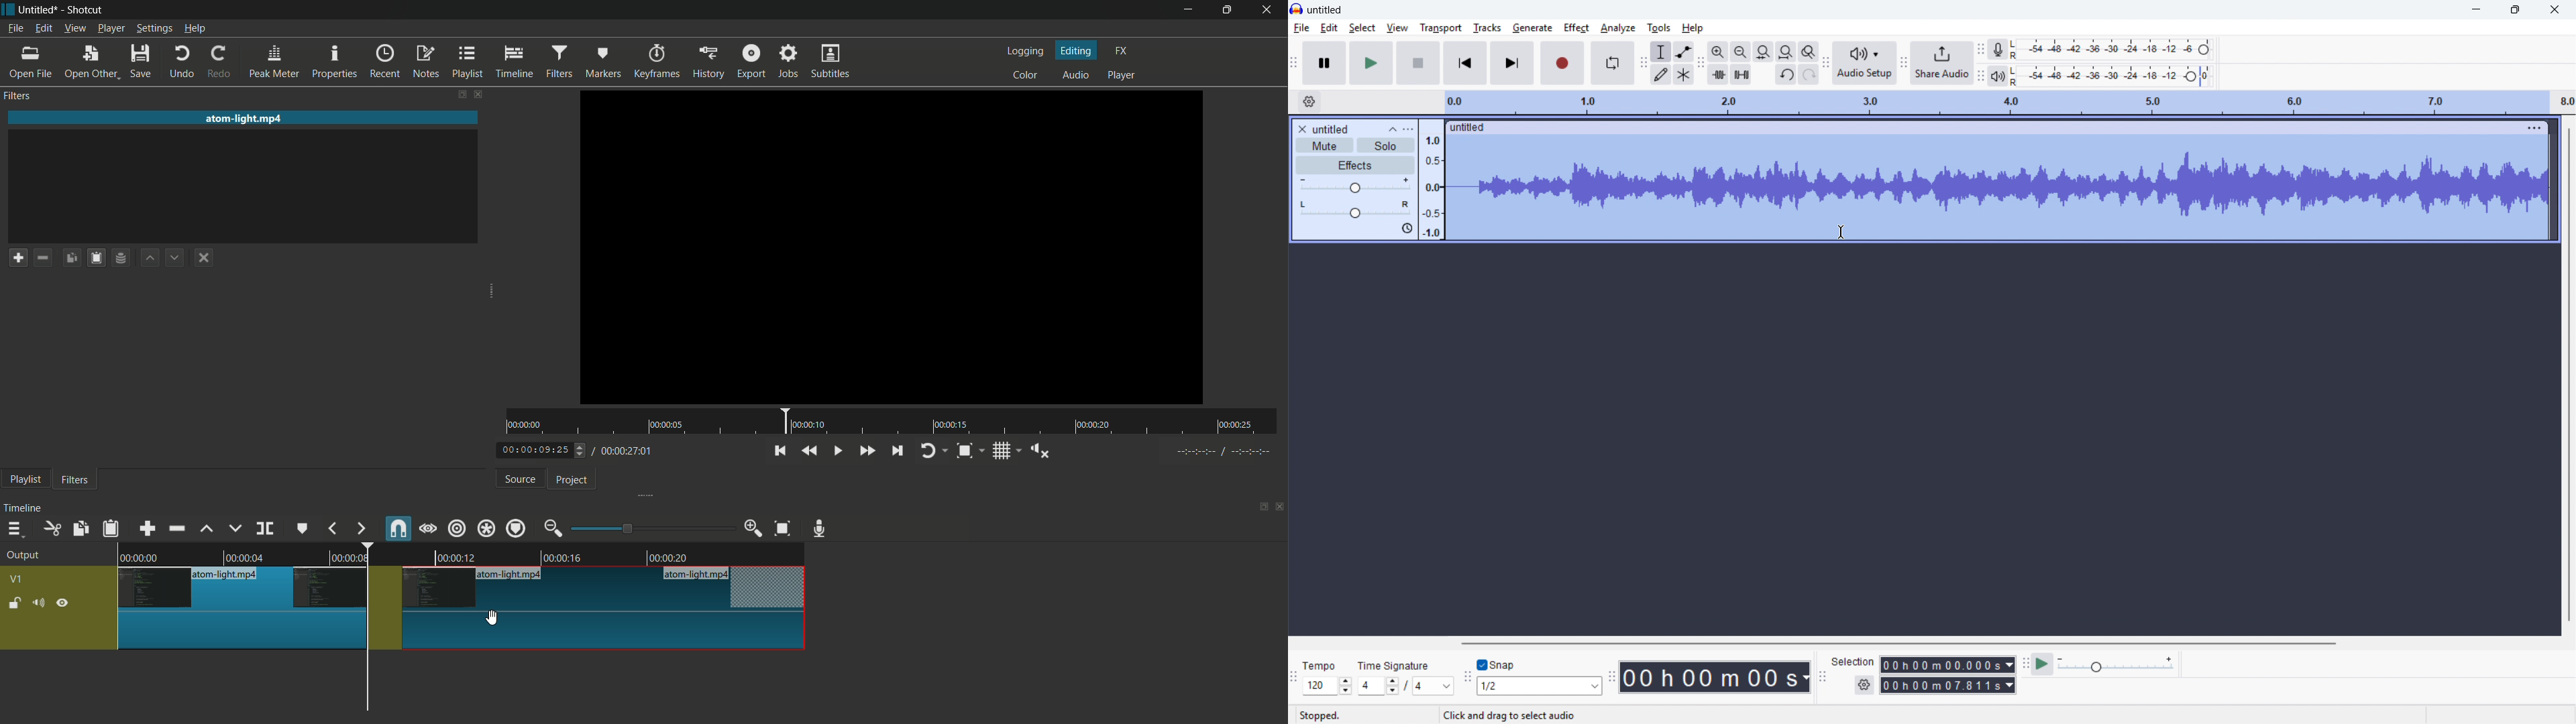  What do you see at coordinates (1949, 686) in the screenshot?
I see `Selection end time ` at bounding box center [1949, 686].